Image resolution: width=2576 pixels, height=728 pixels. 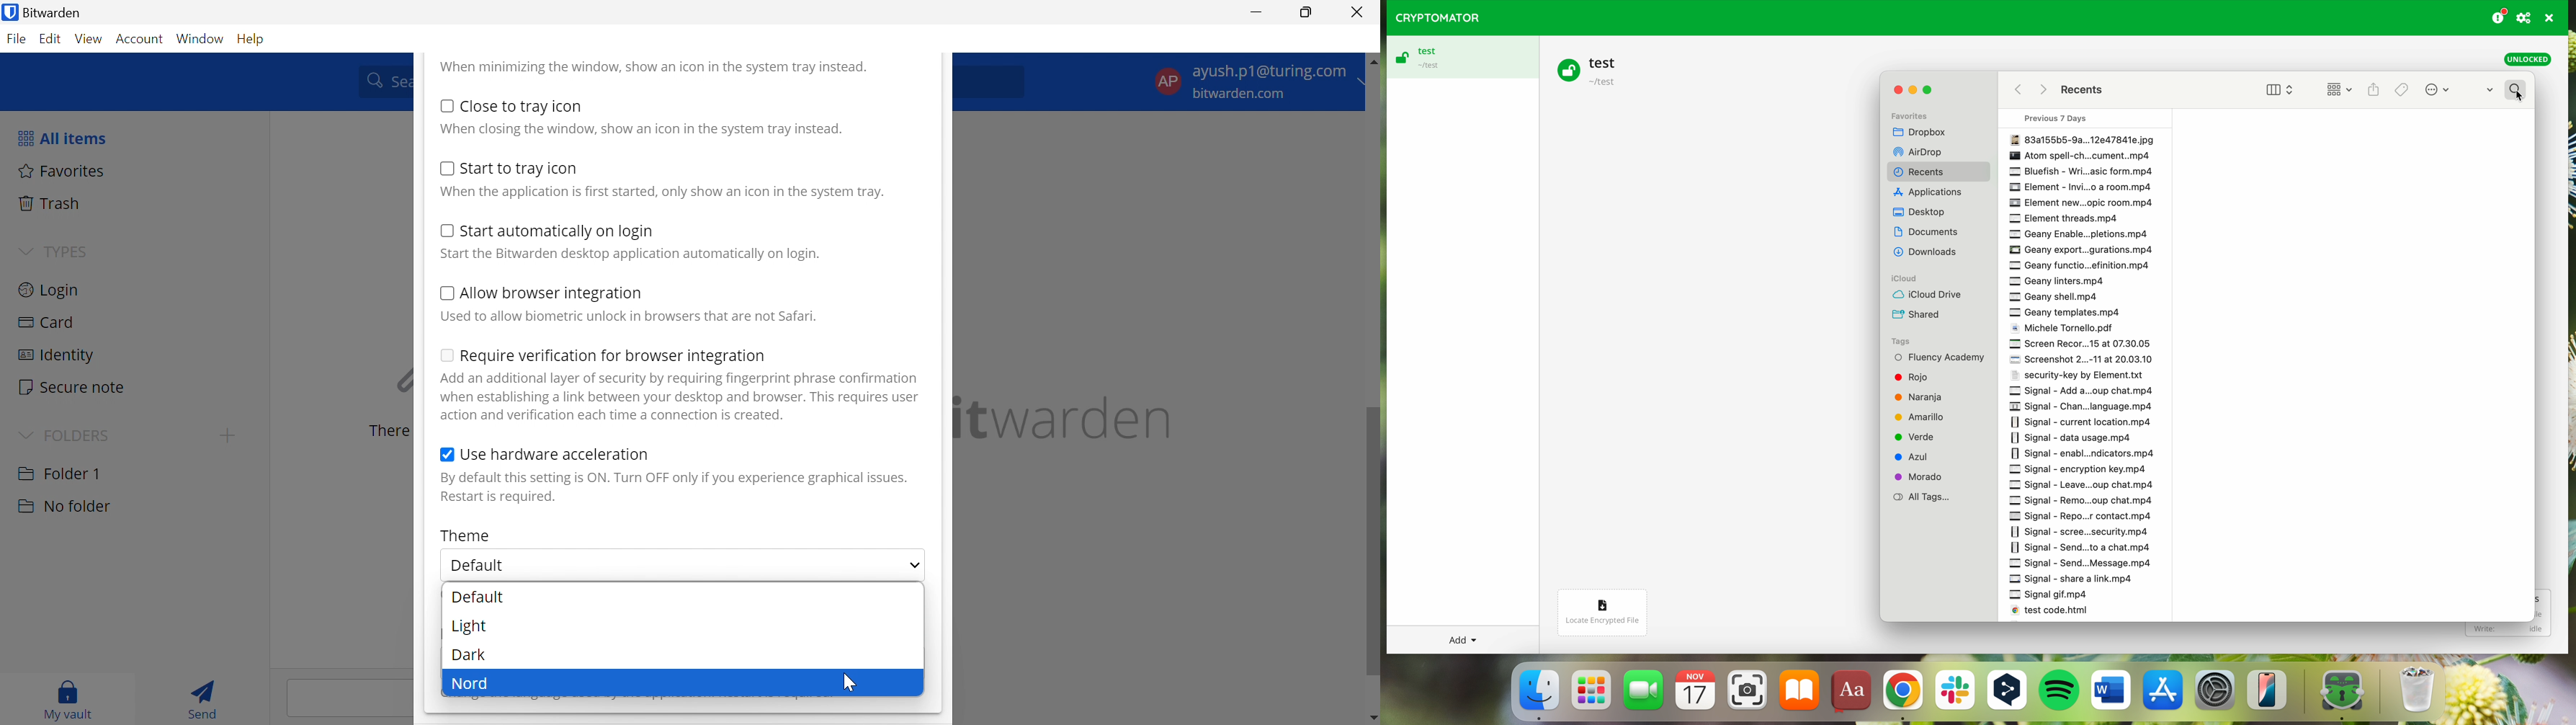 What do you see at coordinates (522, 106) in the screenshot?
I see `Close to tray icon` at bounding box center [522, 106].